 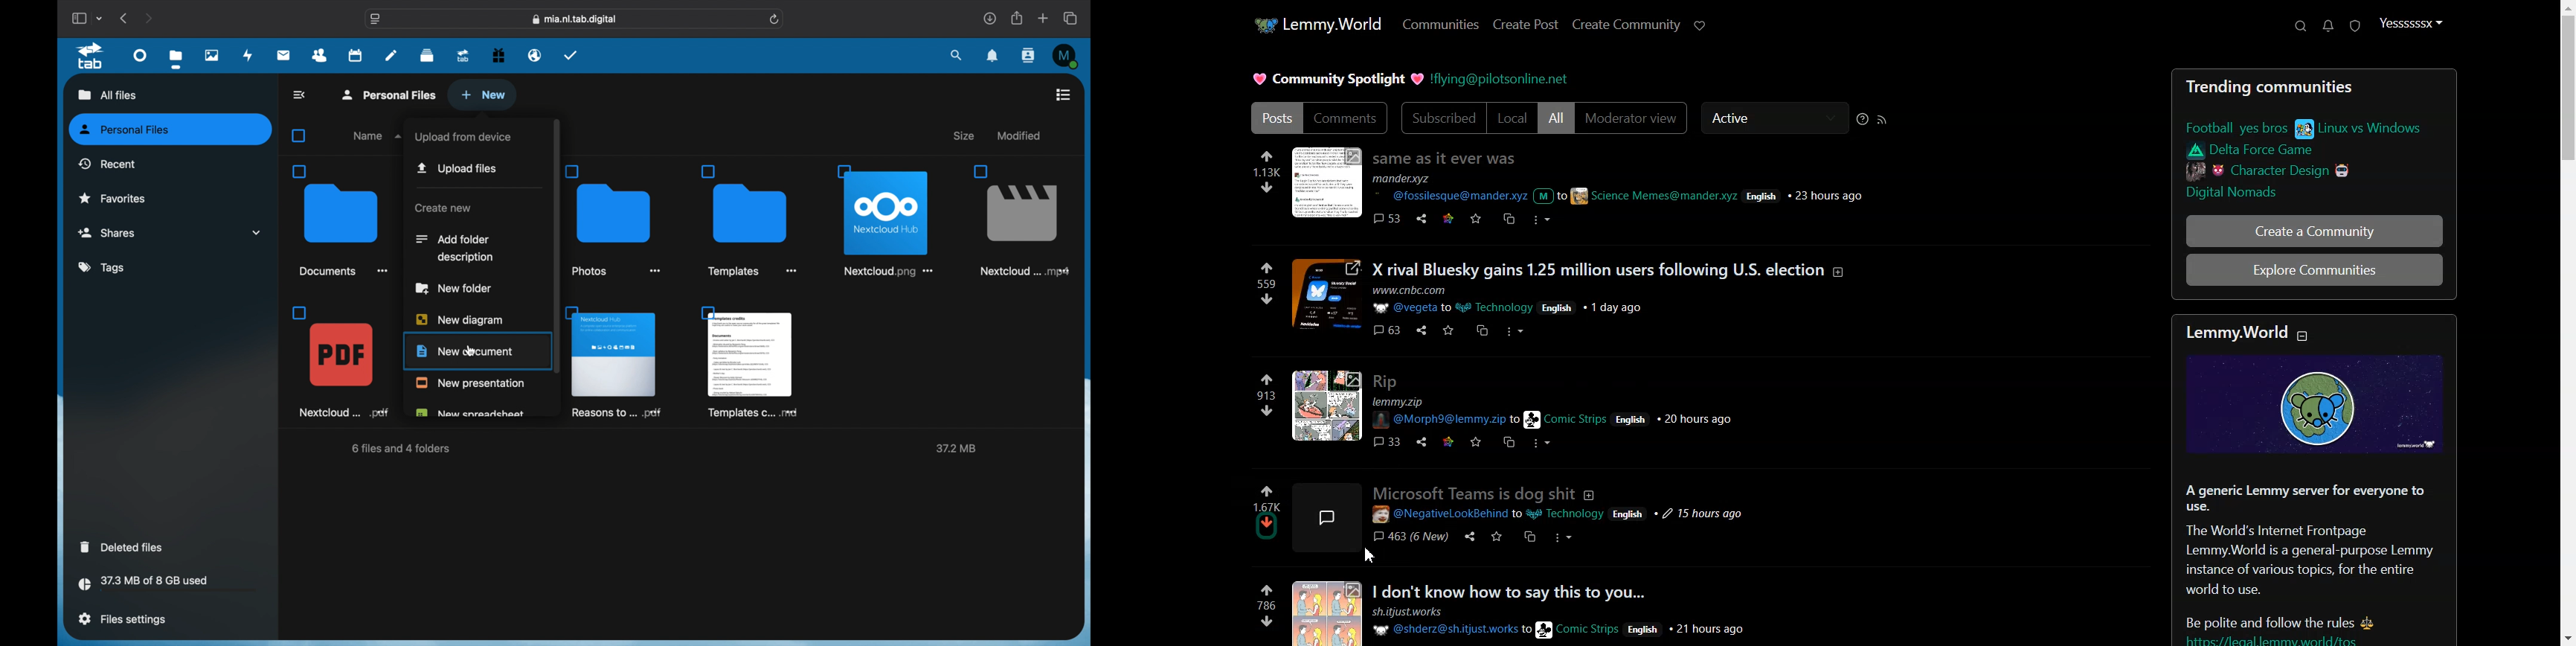 What do you see at coordinates (403, 450) in the screenshot?
I see `6 files and 4 folders` at bounding box center [403, 450].